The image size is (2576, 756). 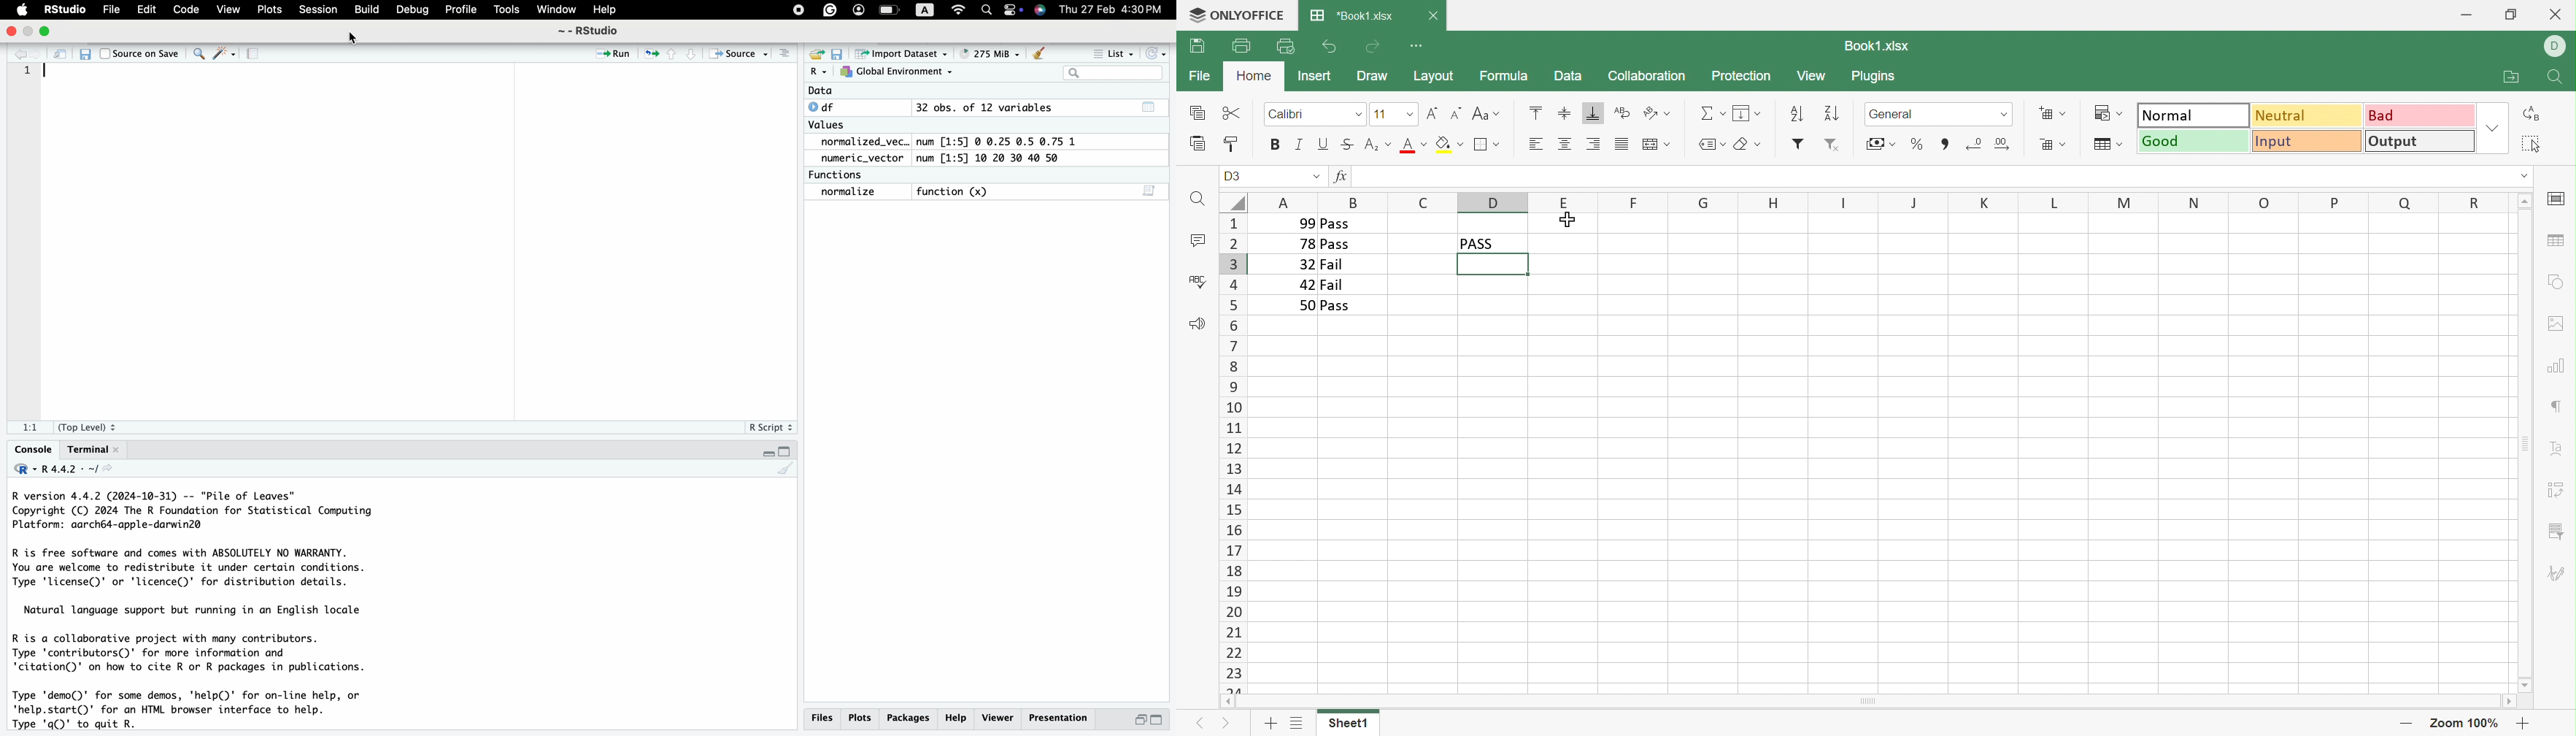 I want to click on 1, so click(x=27, y=81).